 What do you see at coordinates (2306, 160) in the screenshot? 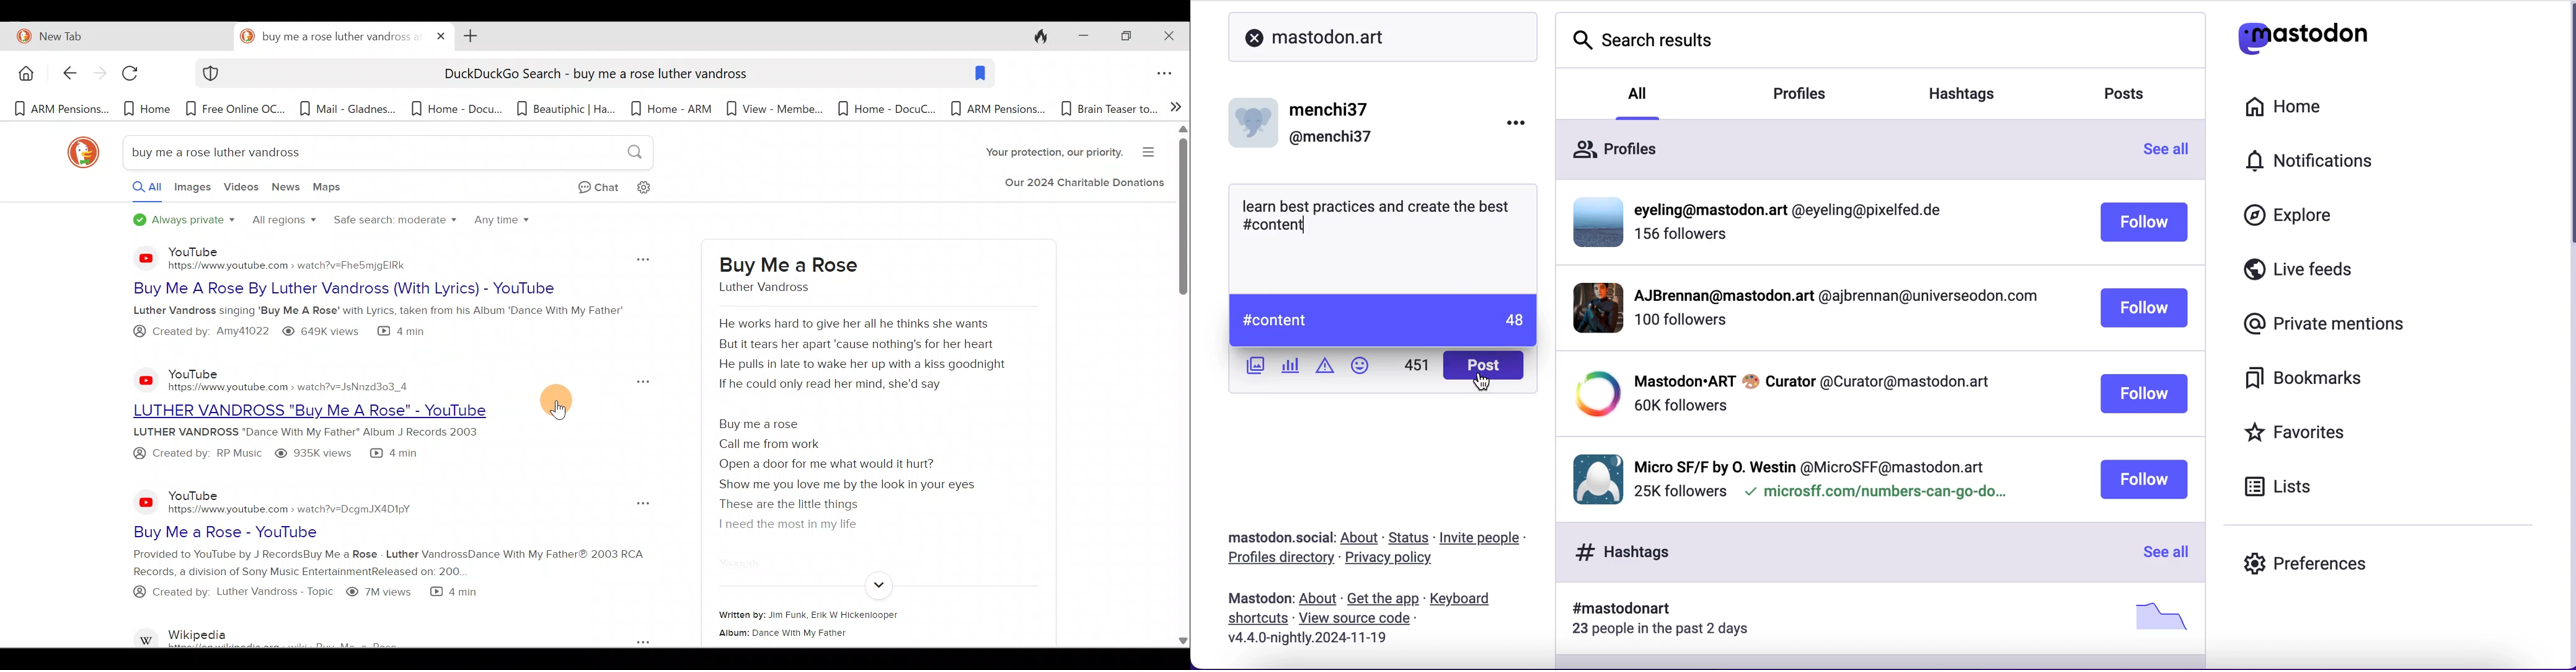
I see `notifications` at bounding box center [2306, 160].